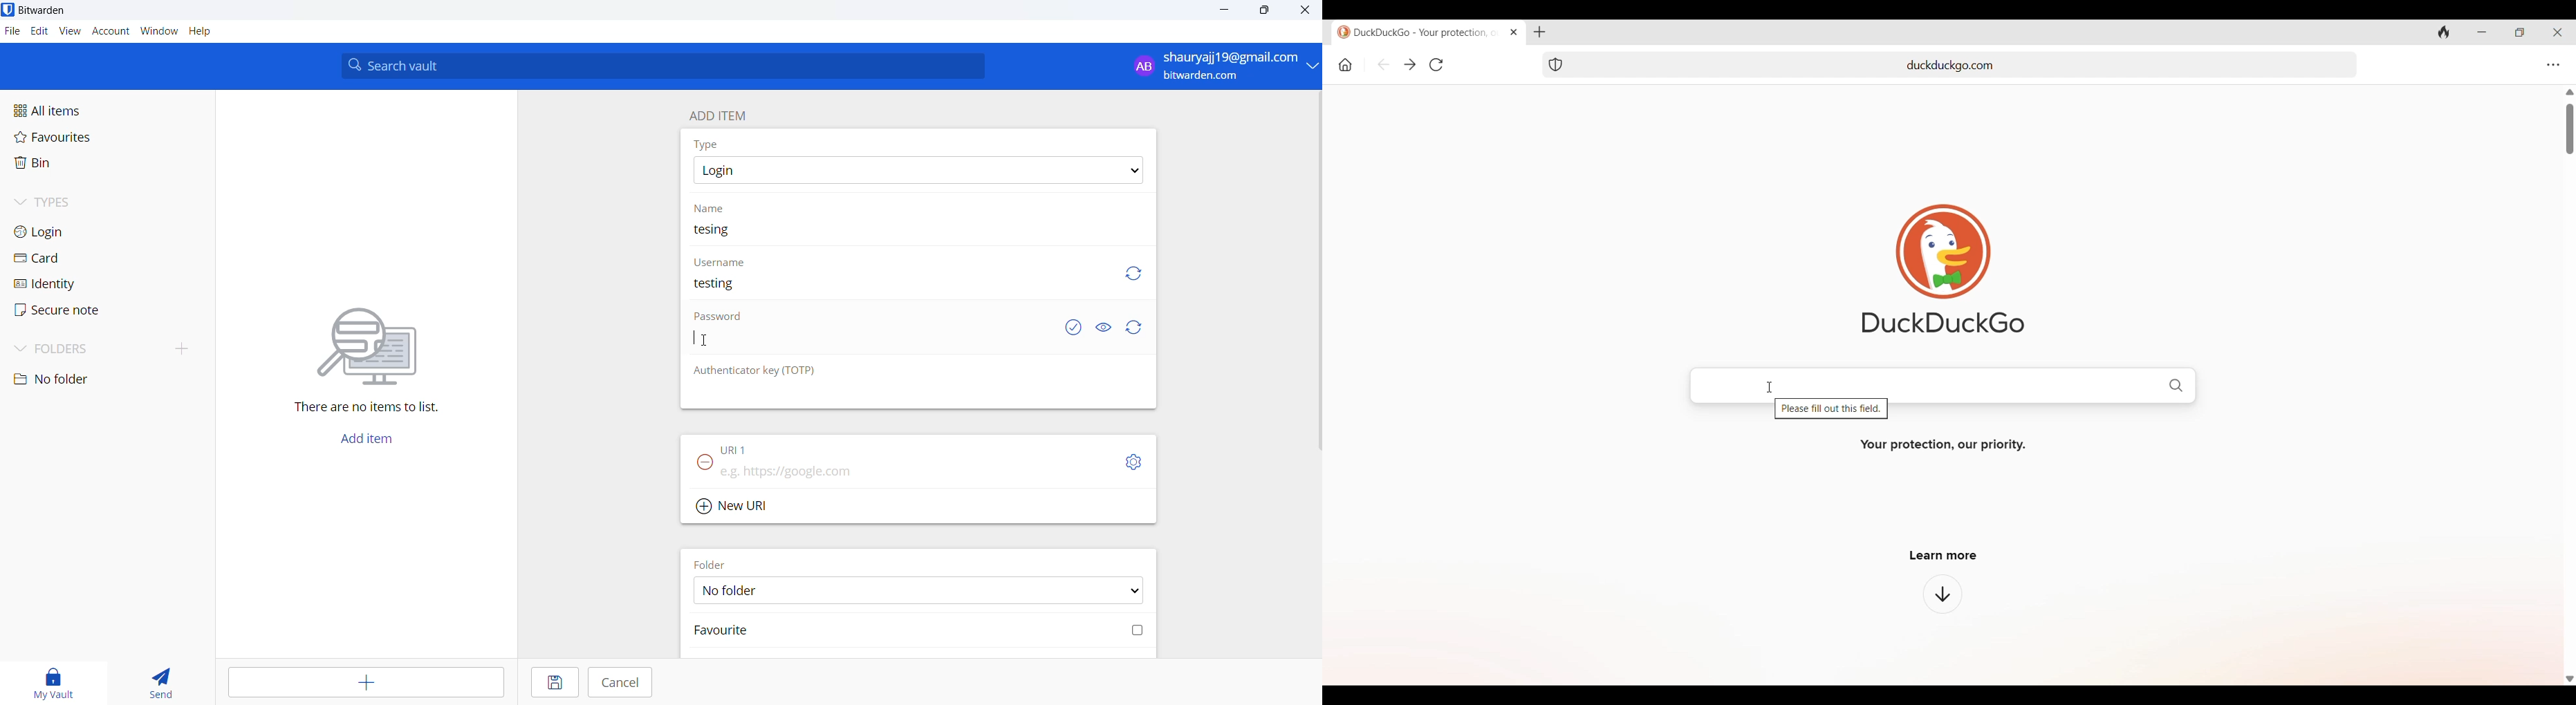 This screenshot has width=2576, height=728. I want to click on login, so click(62, 231).